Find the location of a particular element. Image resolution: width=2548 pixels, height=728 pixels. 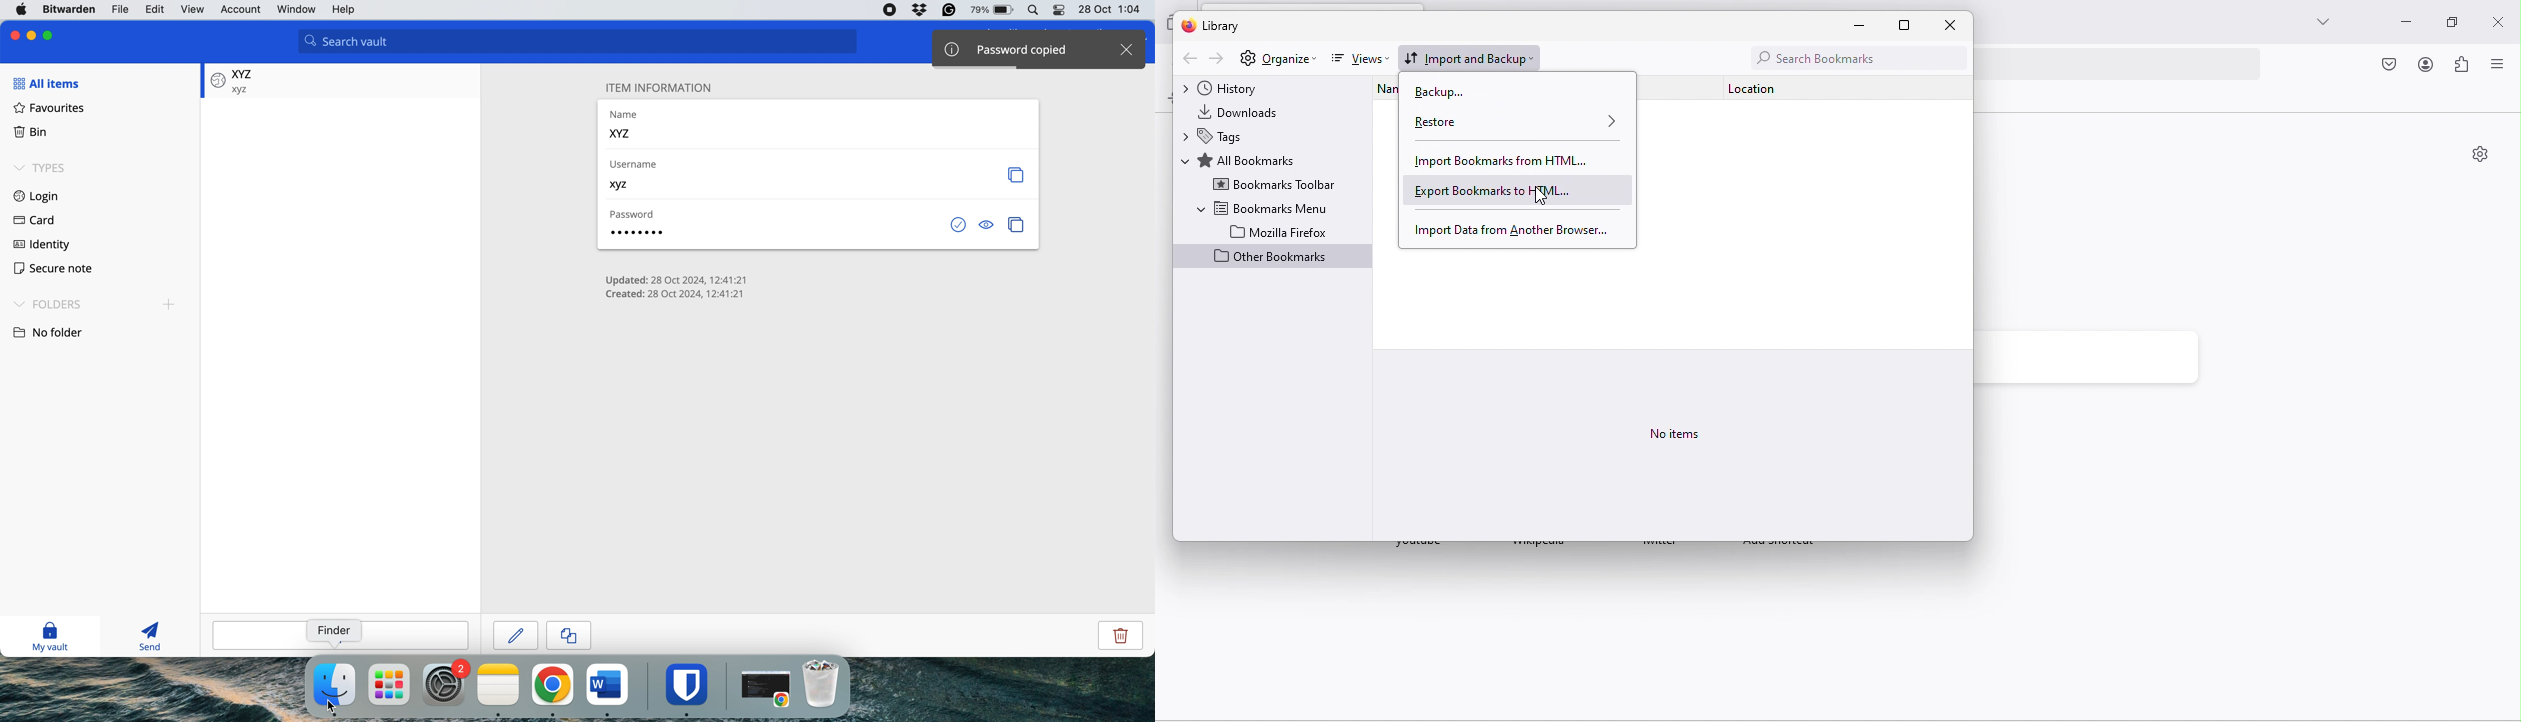

spotlight search is located at coordinates (1032, 10).